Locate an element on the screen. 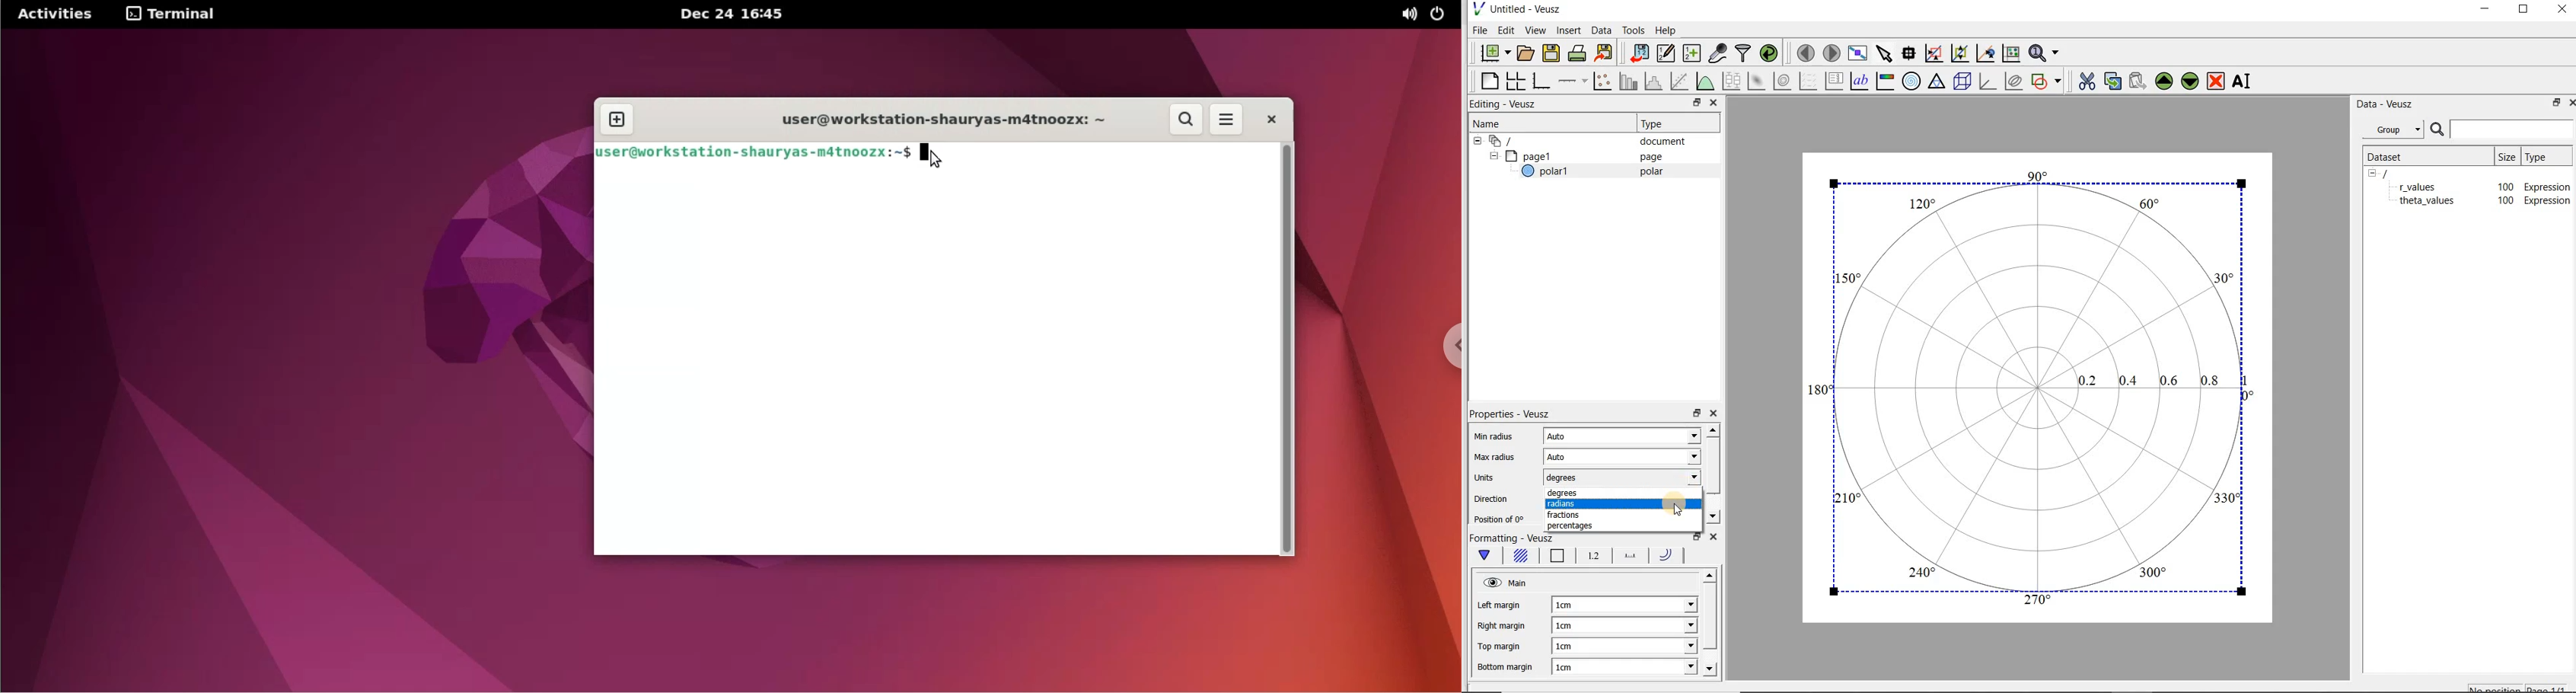  hide sub menu is located at coordinates (2373, 173).